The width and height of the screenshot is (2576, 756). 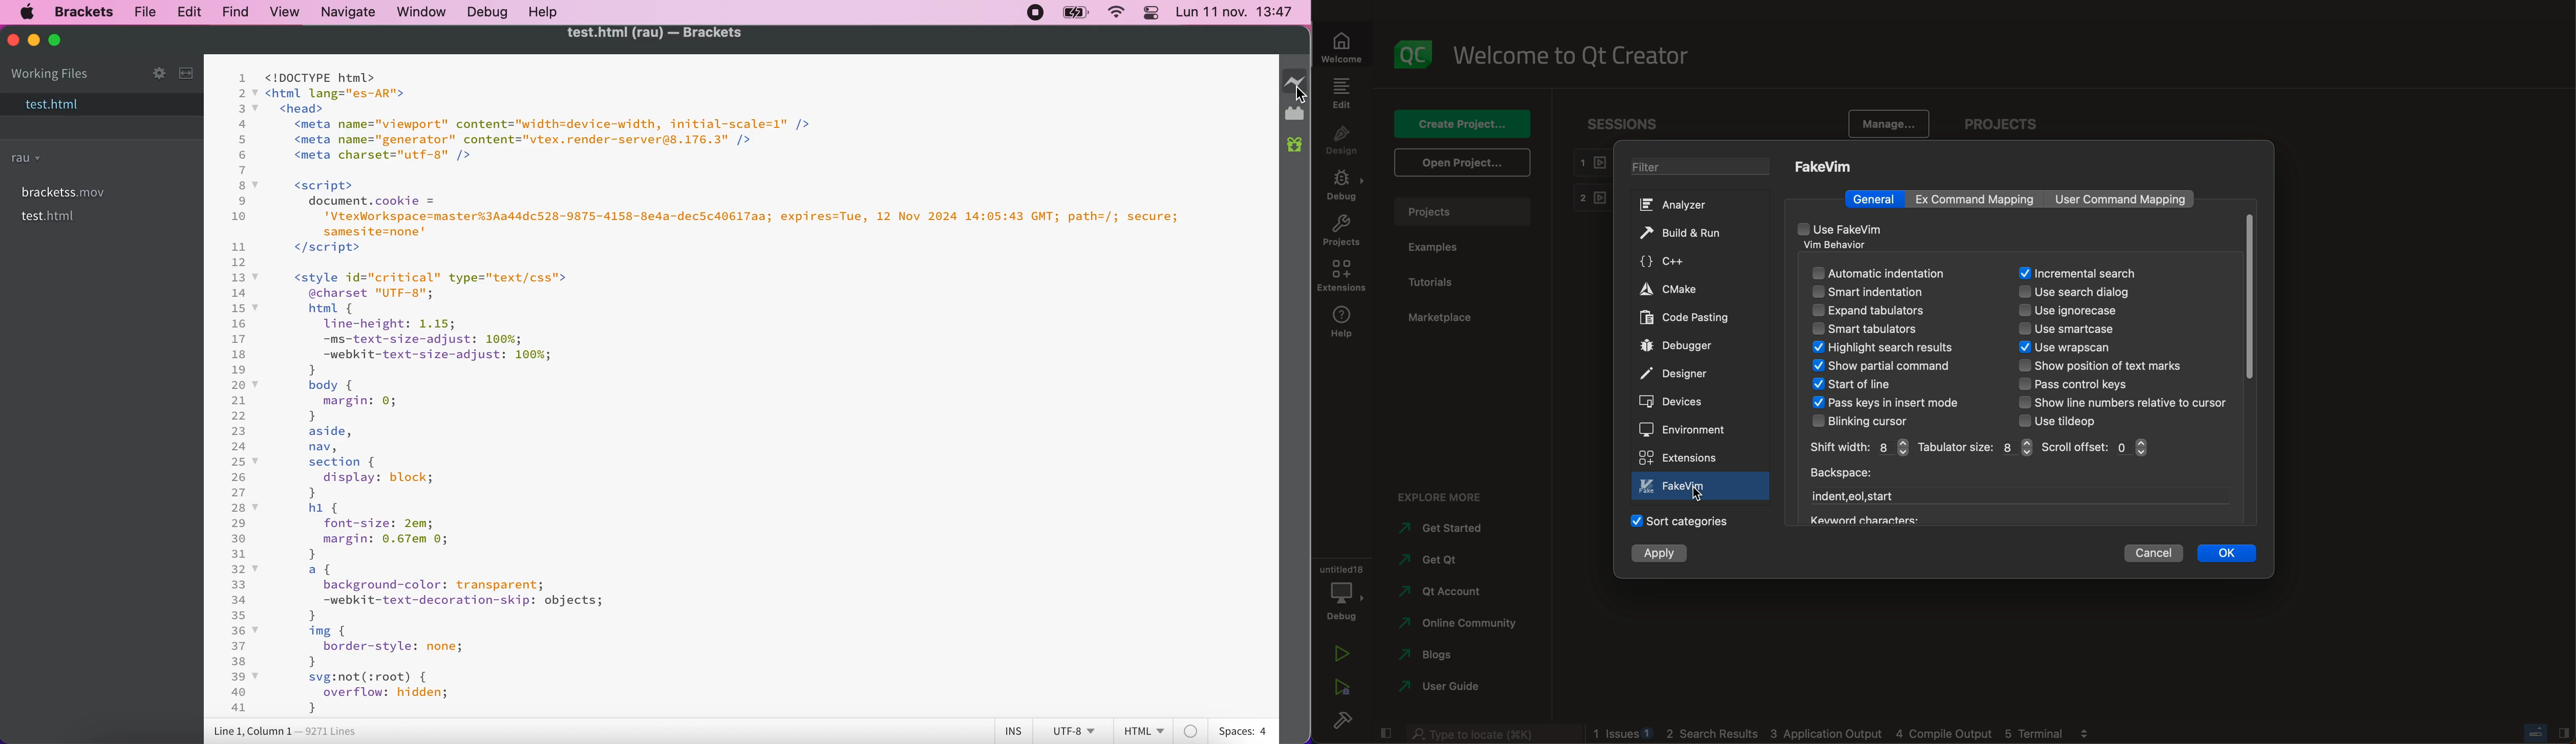 What do you see at coordinates (1858, 448) in the screenshot?
I see `width` at bounding box center [1858, 448].